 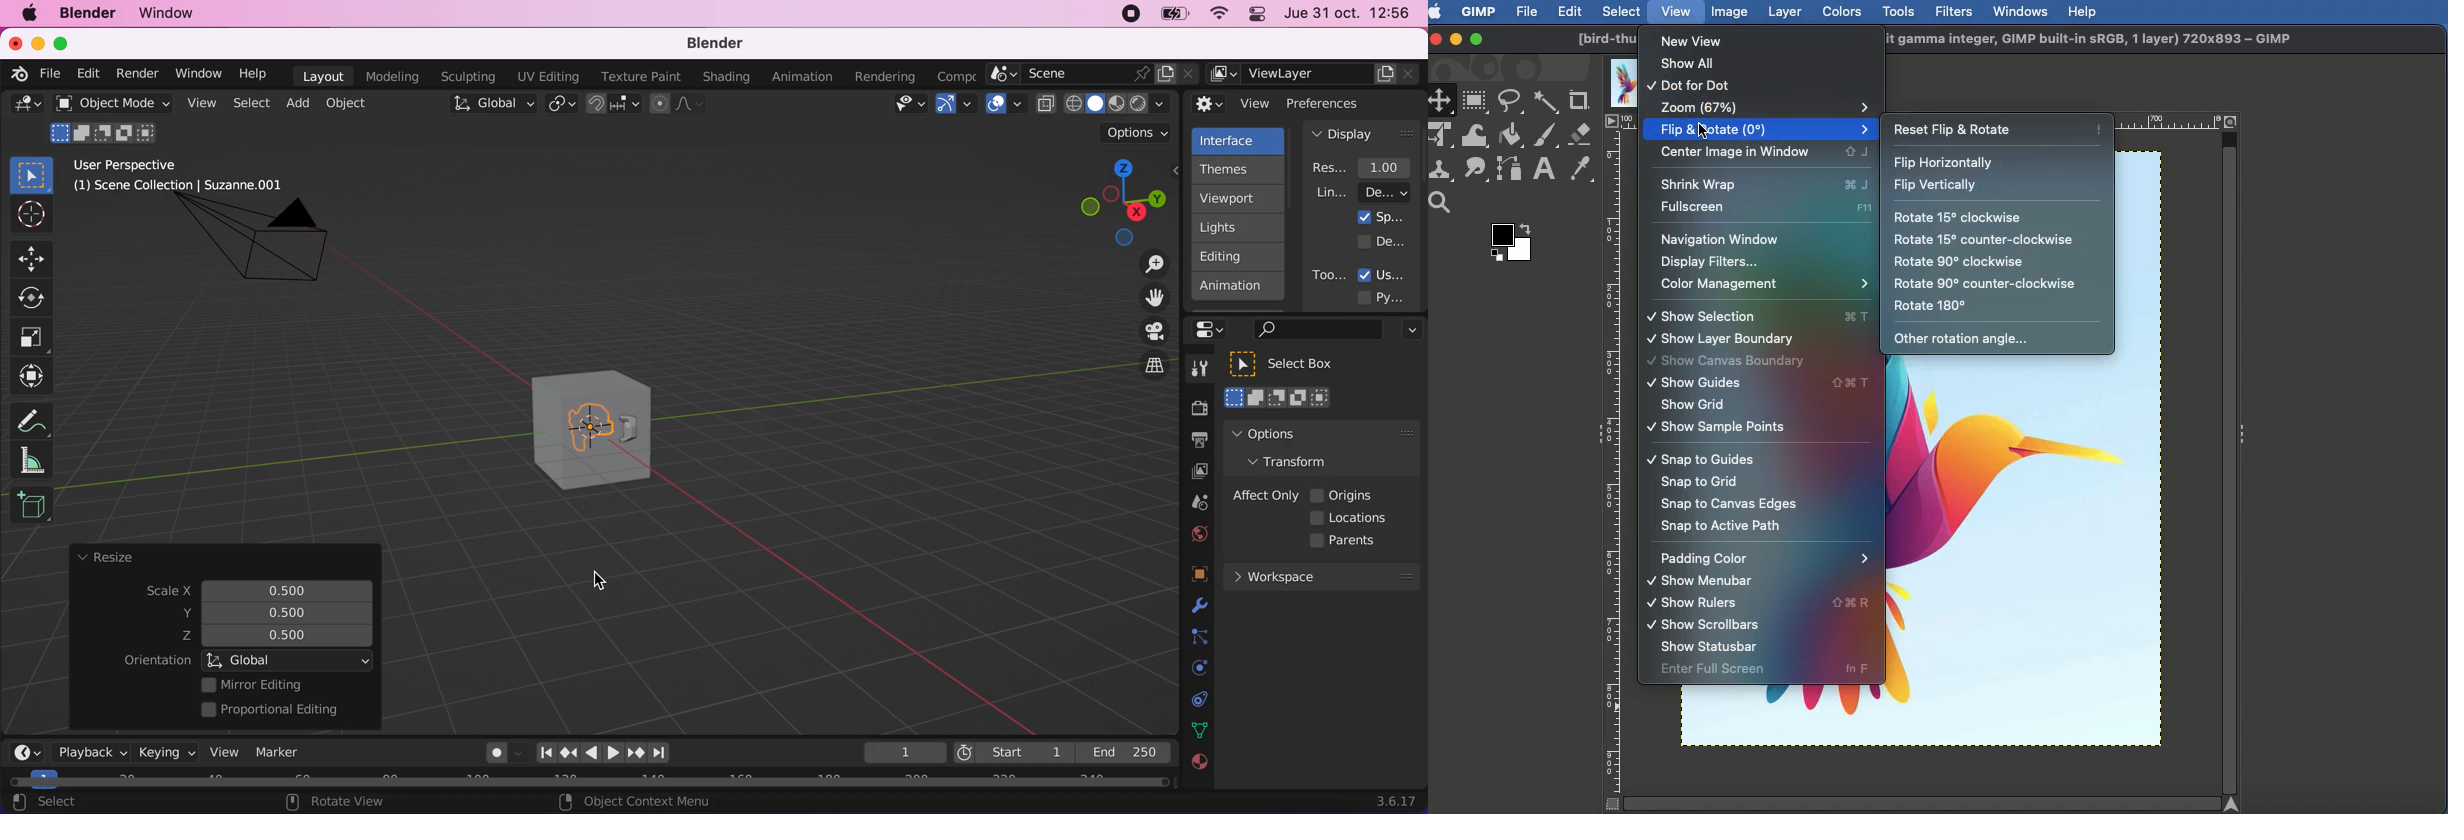 I want to click on command+J, so click(x=1862, y=185).